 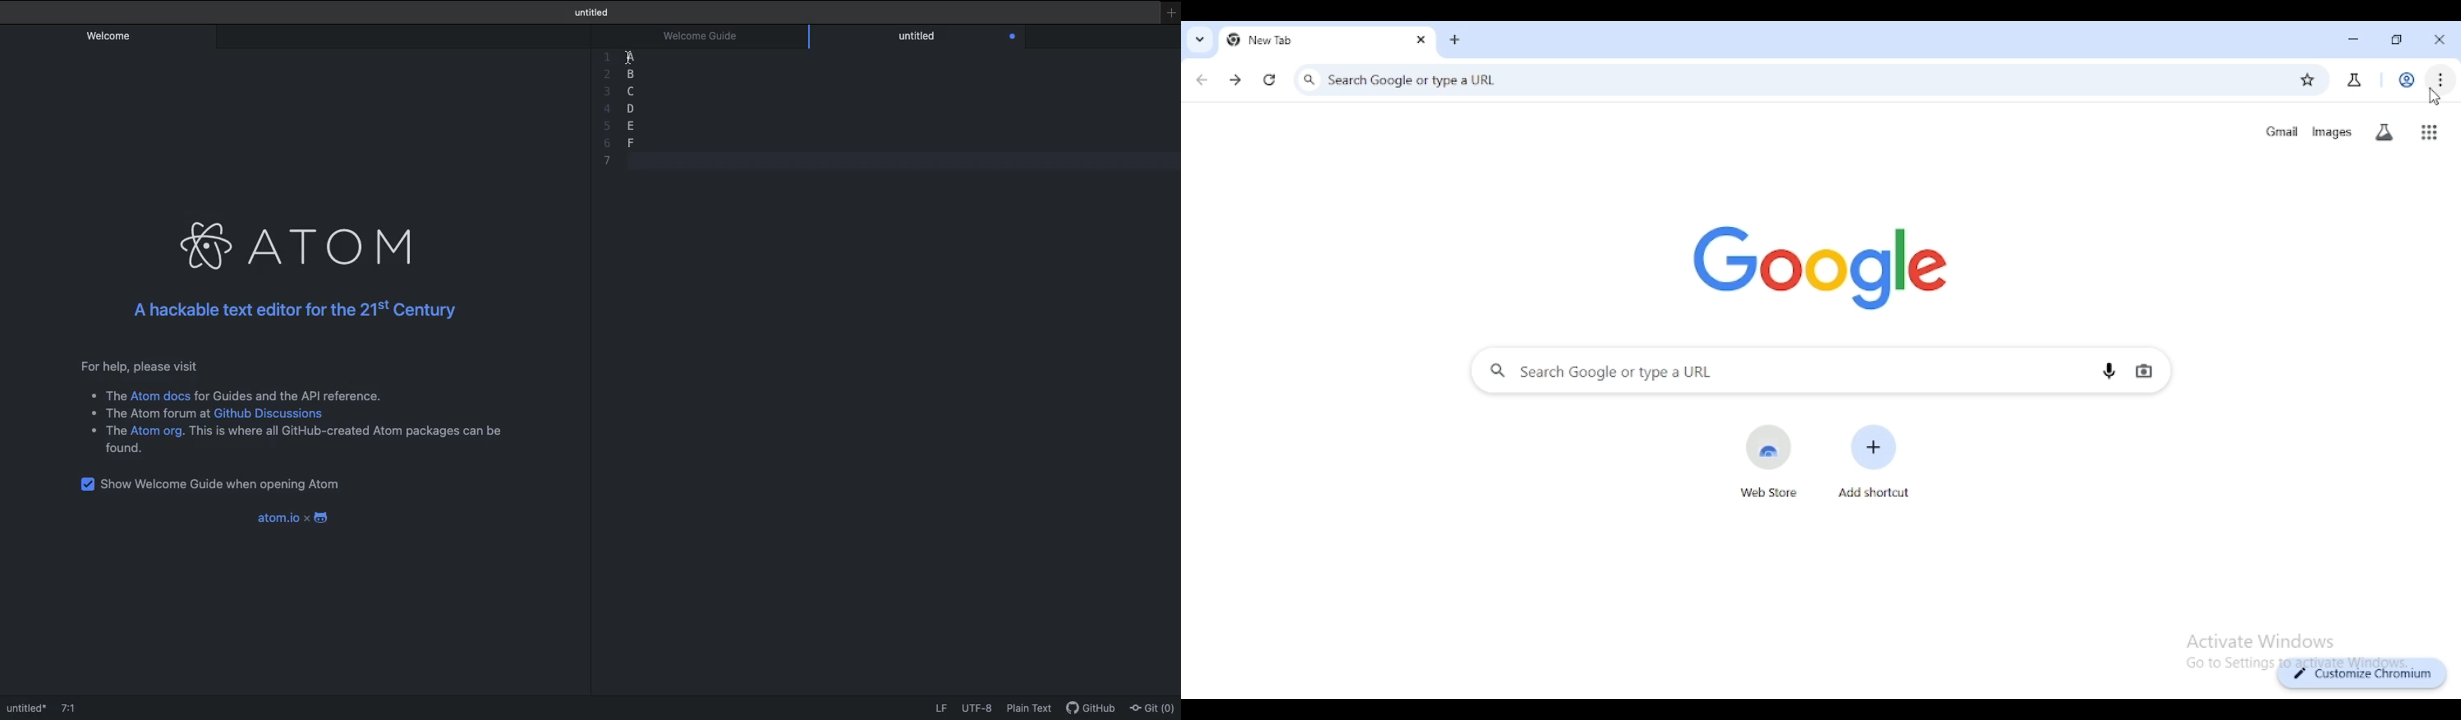 I want to click on close tab, so click(x=1421, y=39).